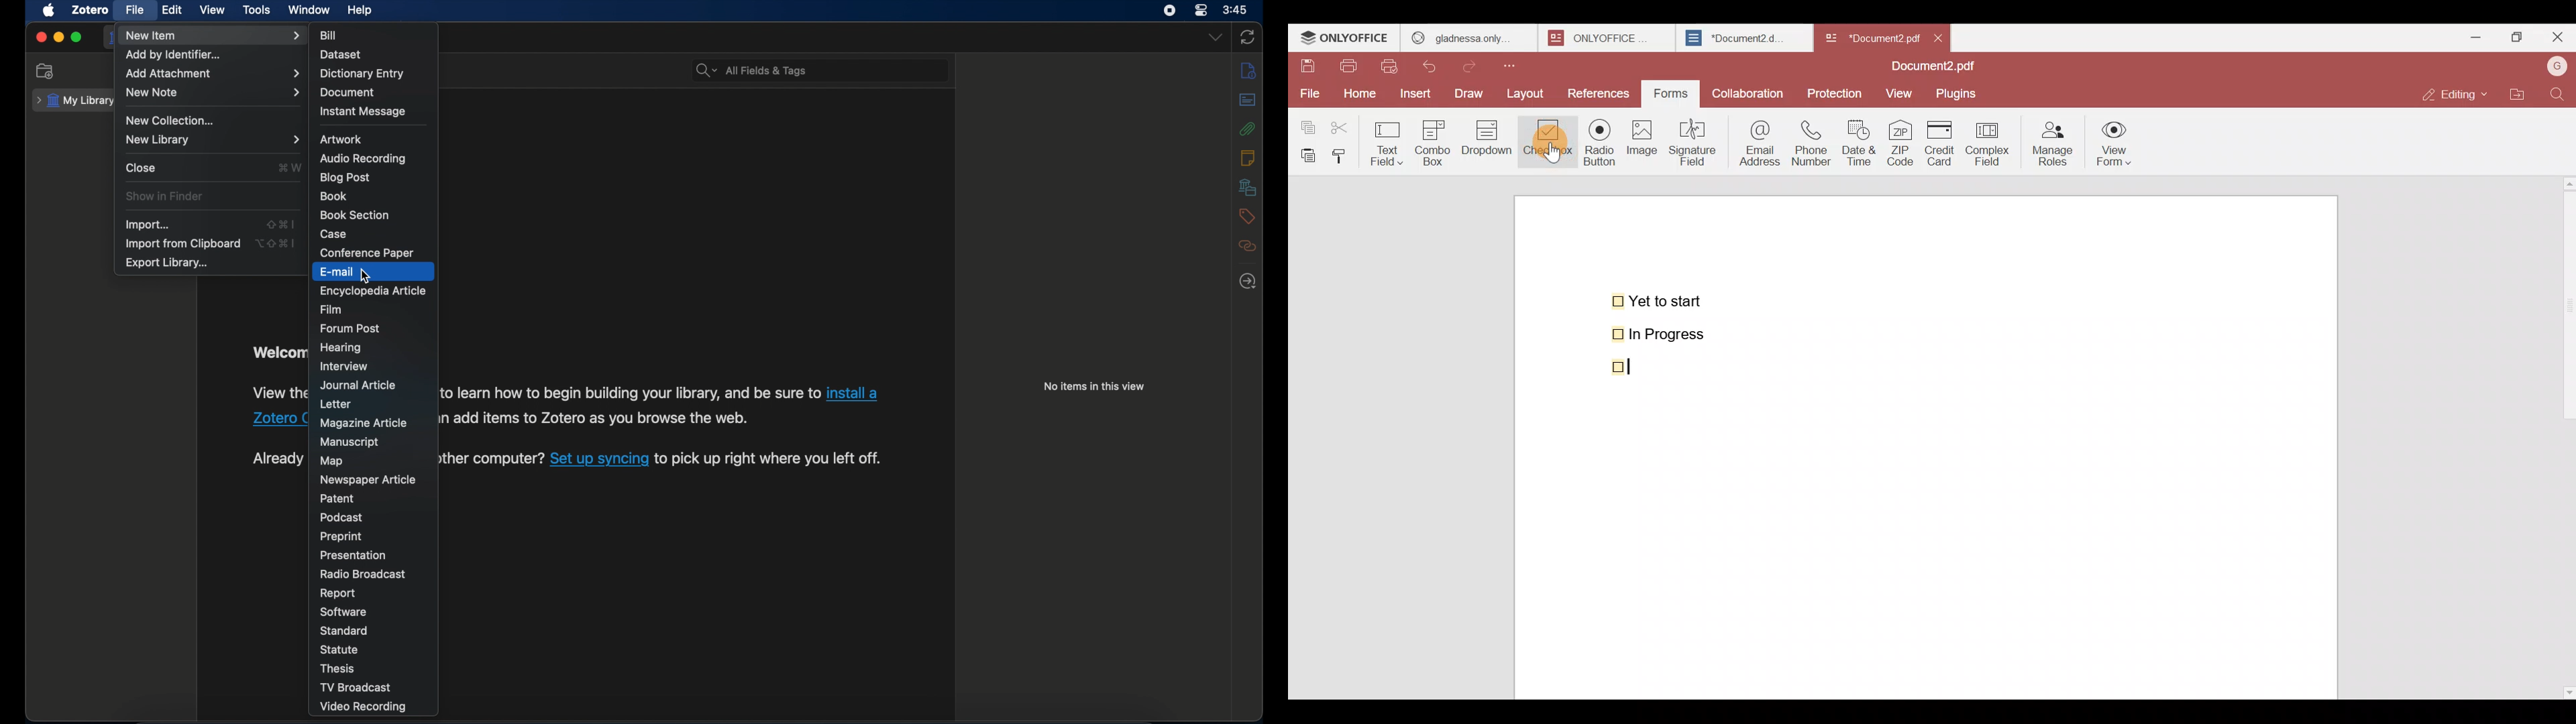 The image size is (2576, 728). What do you see at coordinates (1095, 386) in the screenshot?
I see `no items in this view` at bounding box center [1095, 386].